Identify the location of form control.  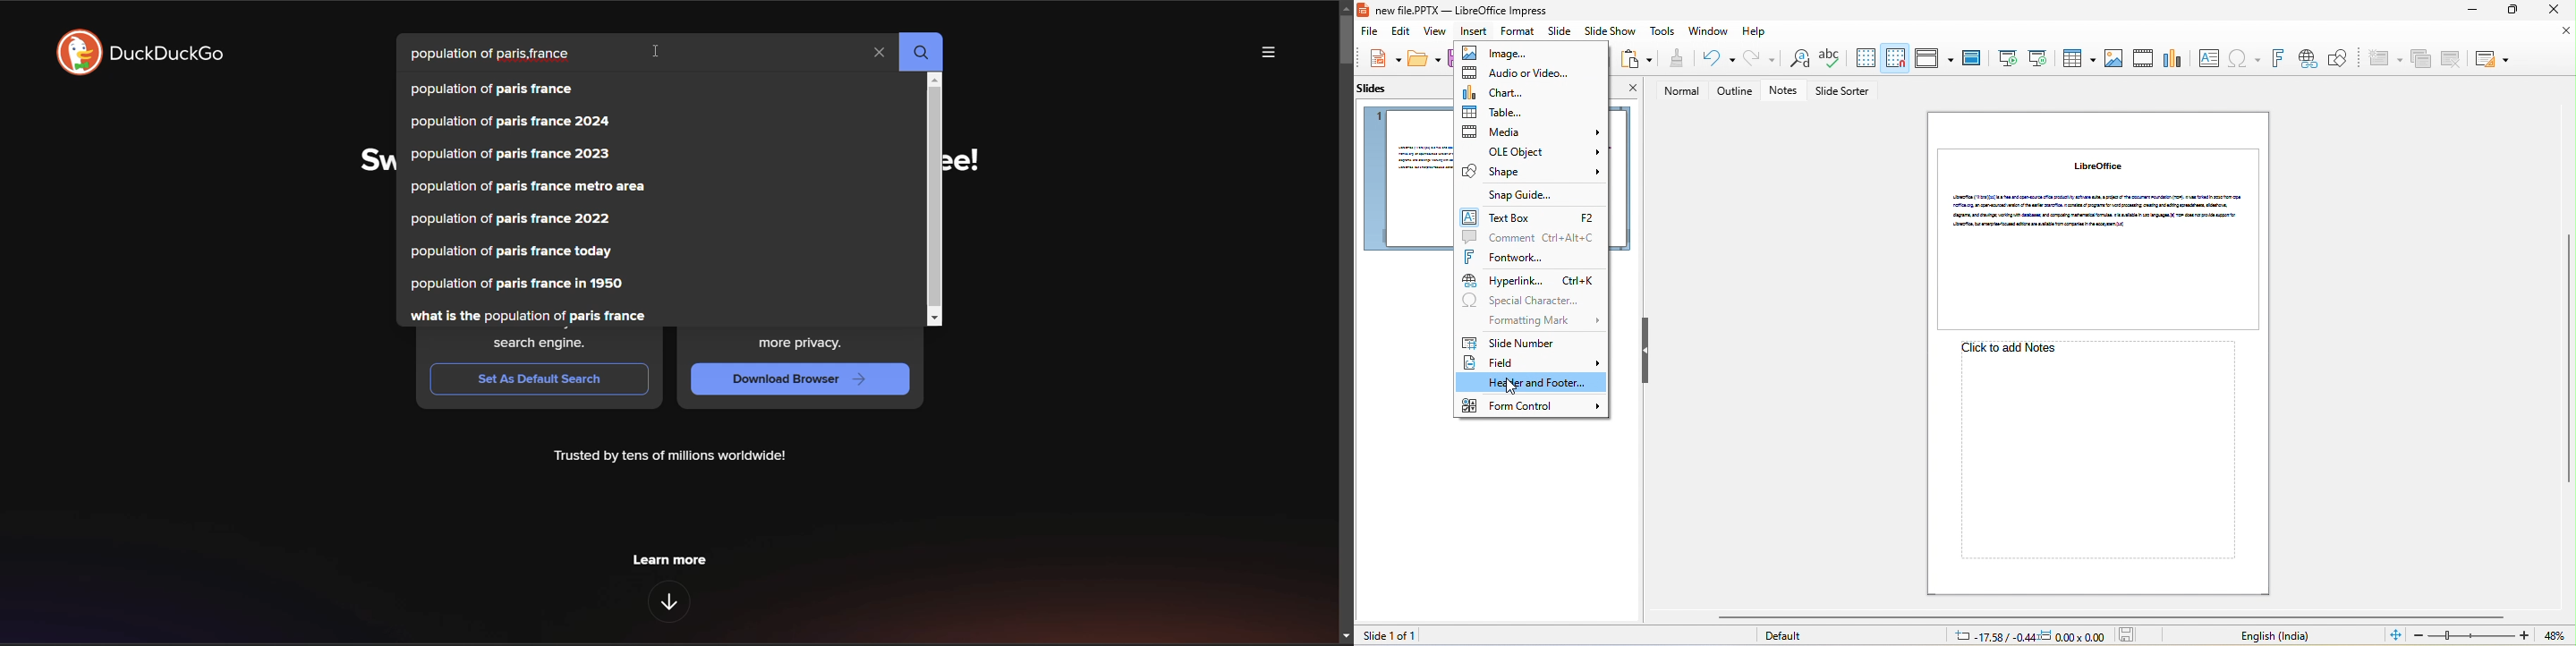
(1532, 405).